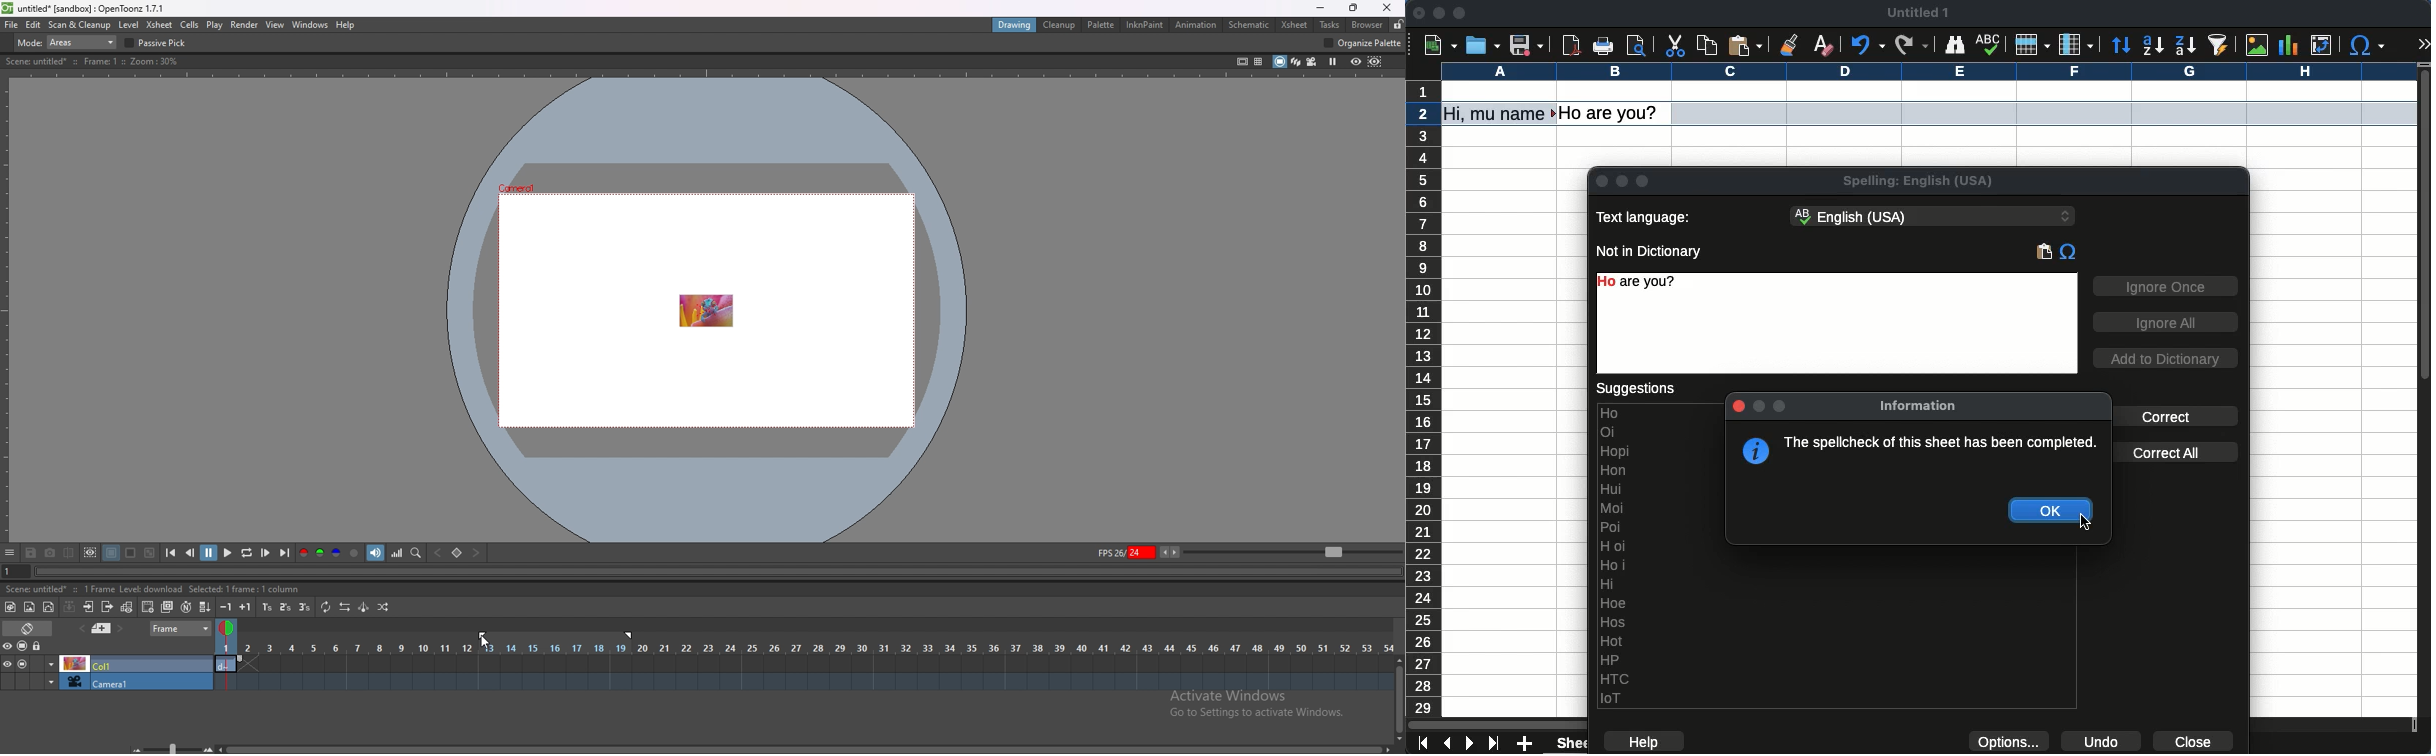 The height and width of the screenshot is (756, 2436). Describe the element at coordinates (86, 9) in the screenshot. I see `title` at that location.